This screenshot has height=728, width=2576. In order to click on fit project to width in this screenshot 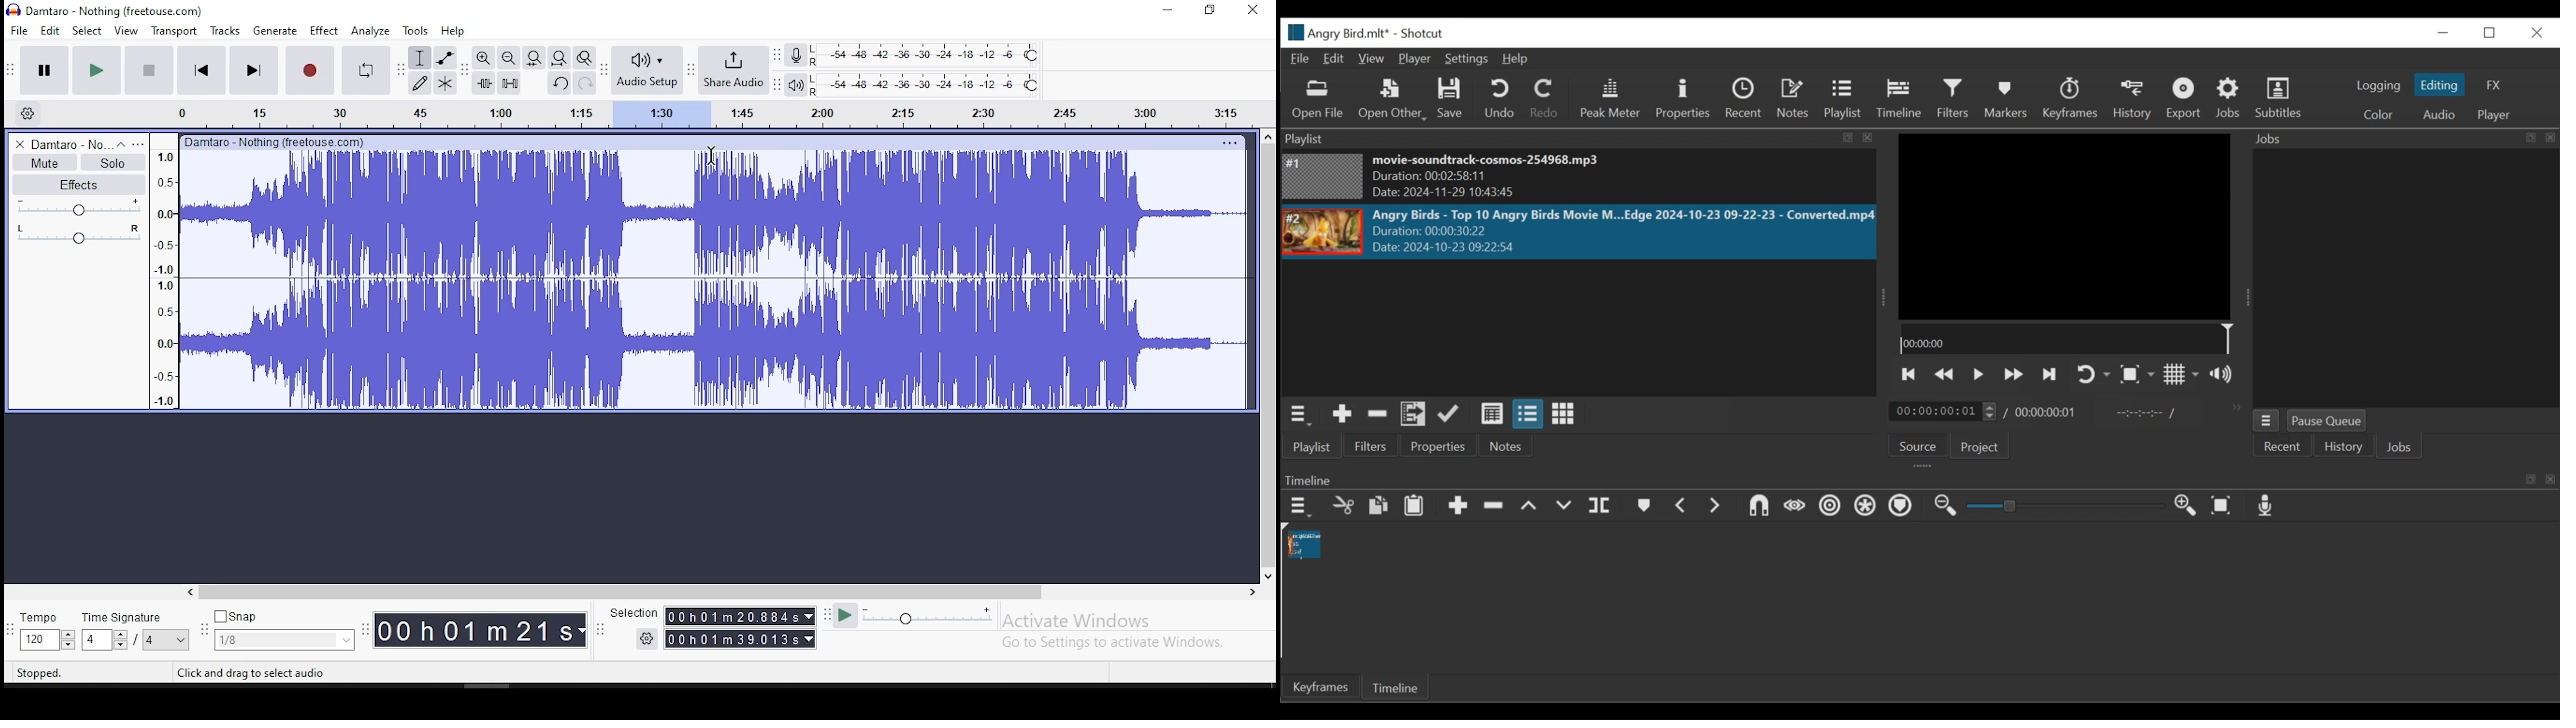, I will do `click(559, 57)`.